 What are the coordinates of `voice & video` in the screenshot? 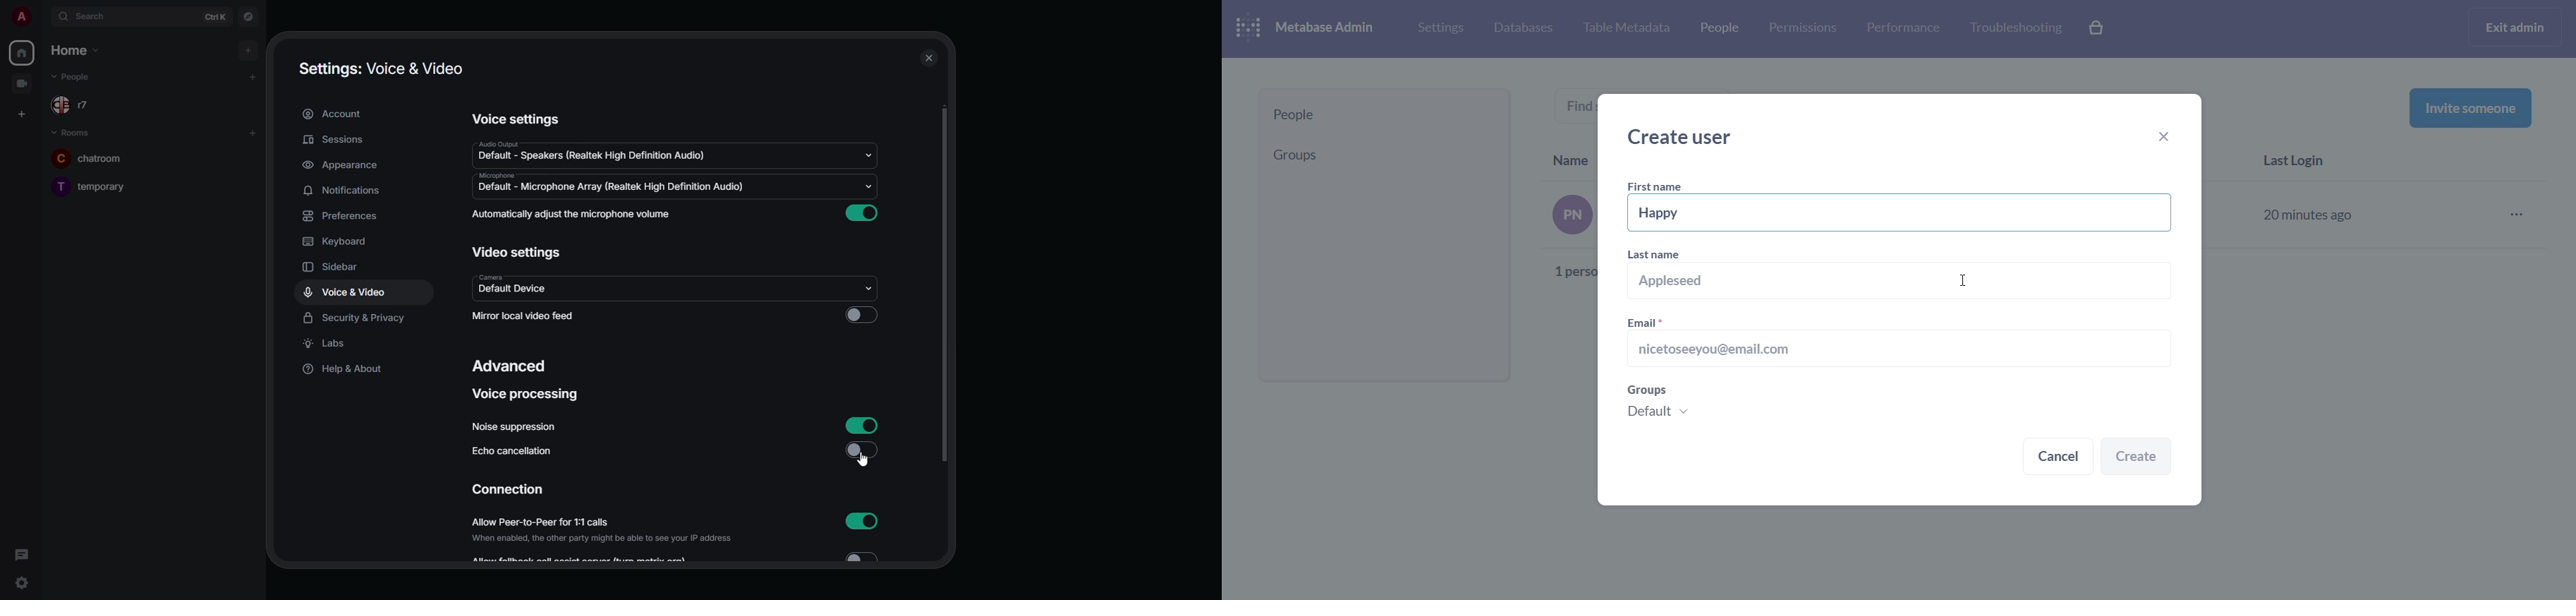 It's located at (348, 292).